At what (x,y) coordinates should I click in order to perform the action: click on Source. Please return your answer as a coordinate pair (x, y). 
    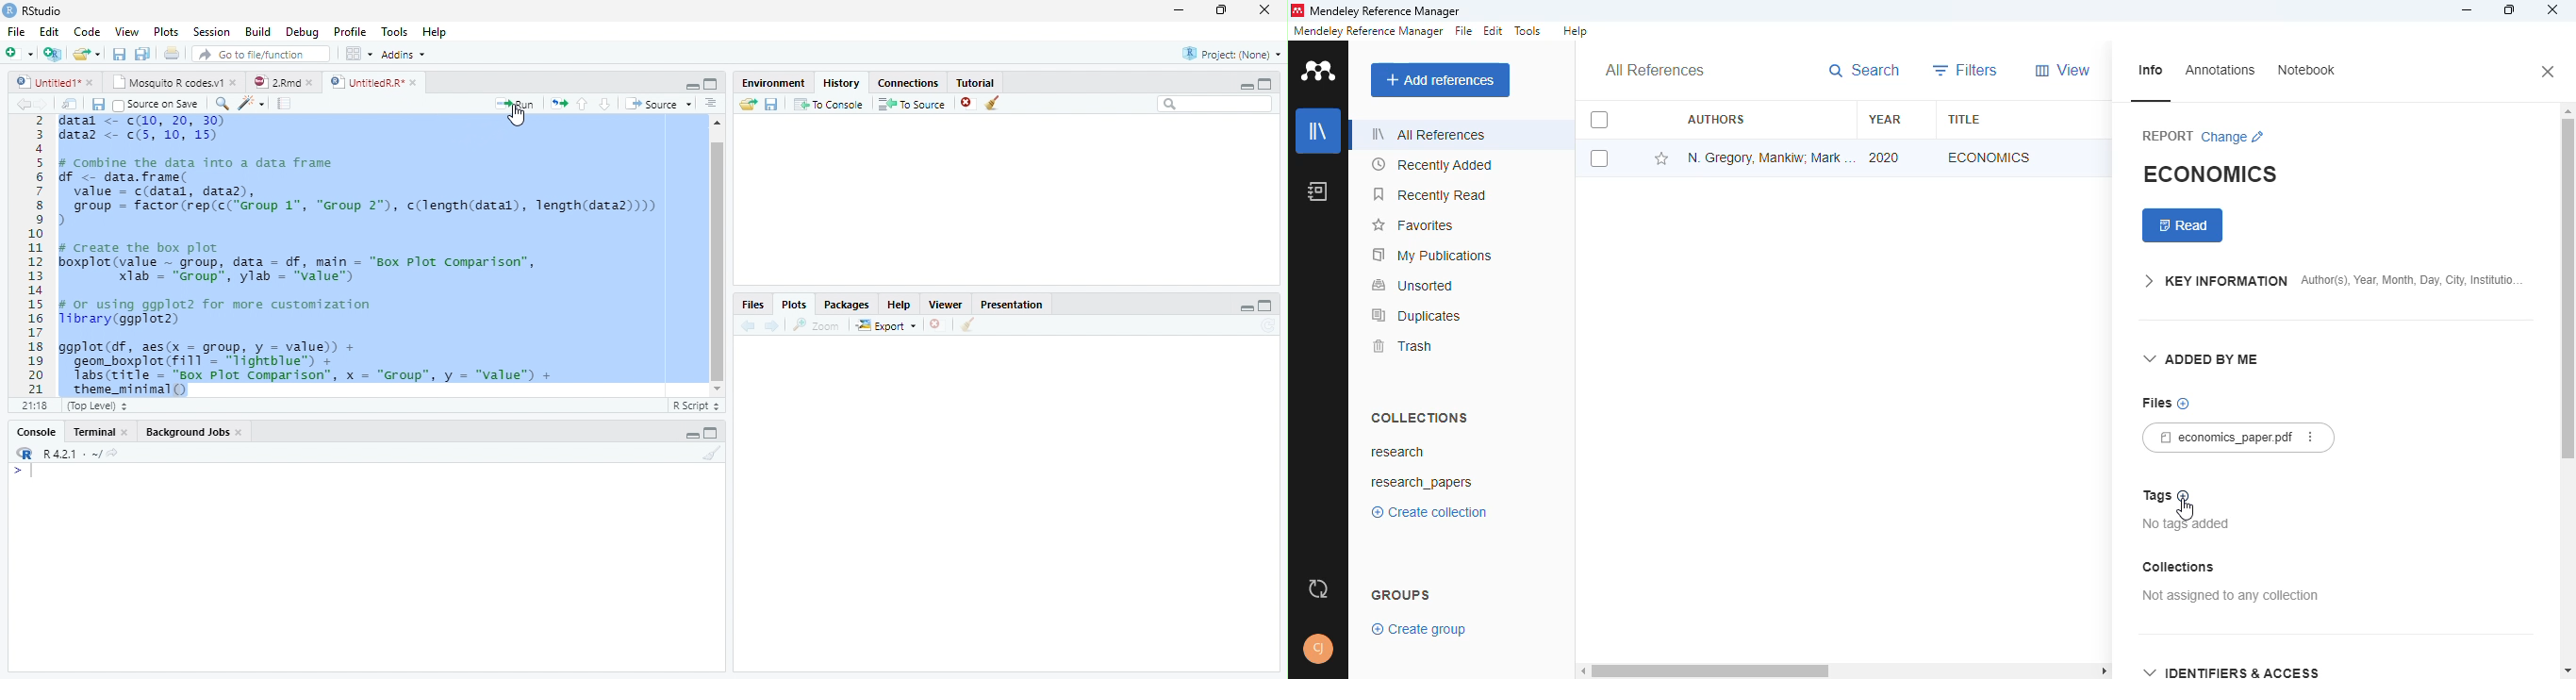
    Looking at the image, I should click on (659, 104).